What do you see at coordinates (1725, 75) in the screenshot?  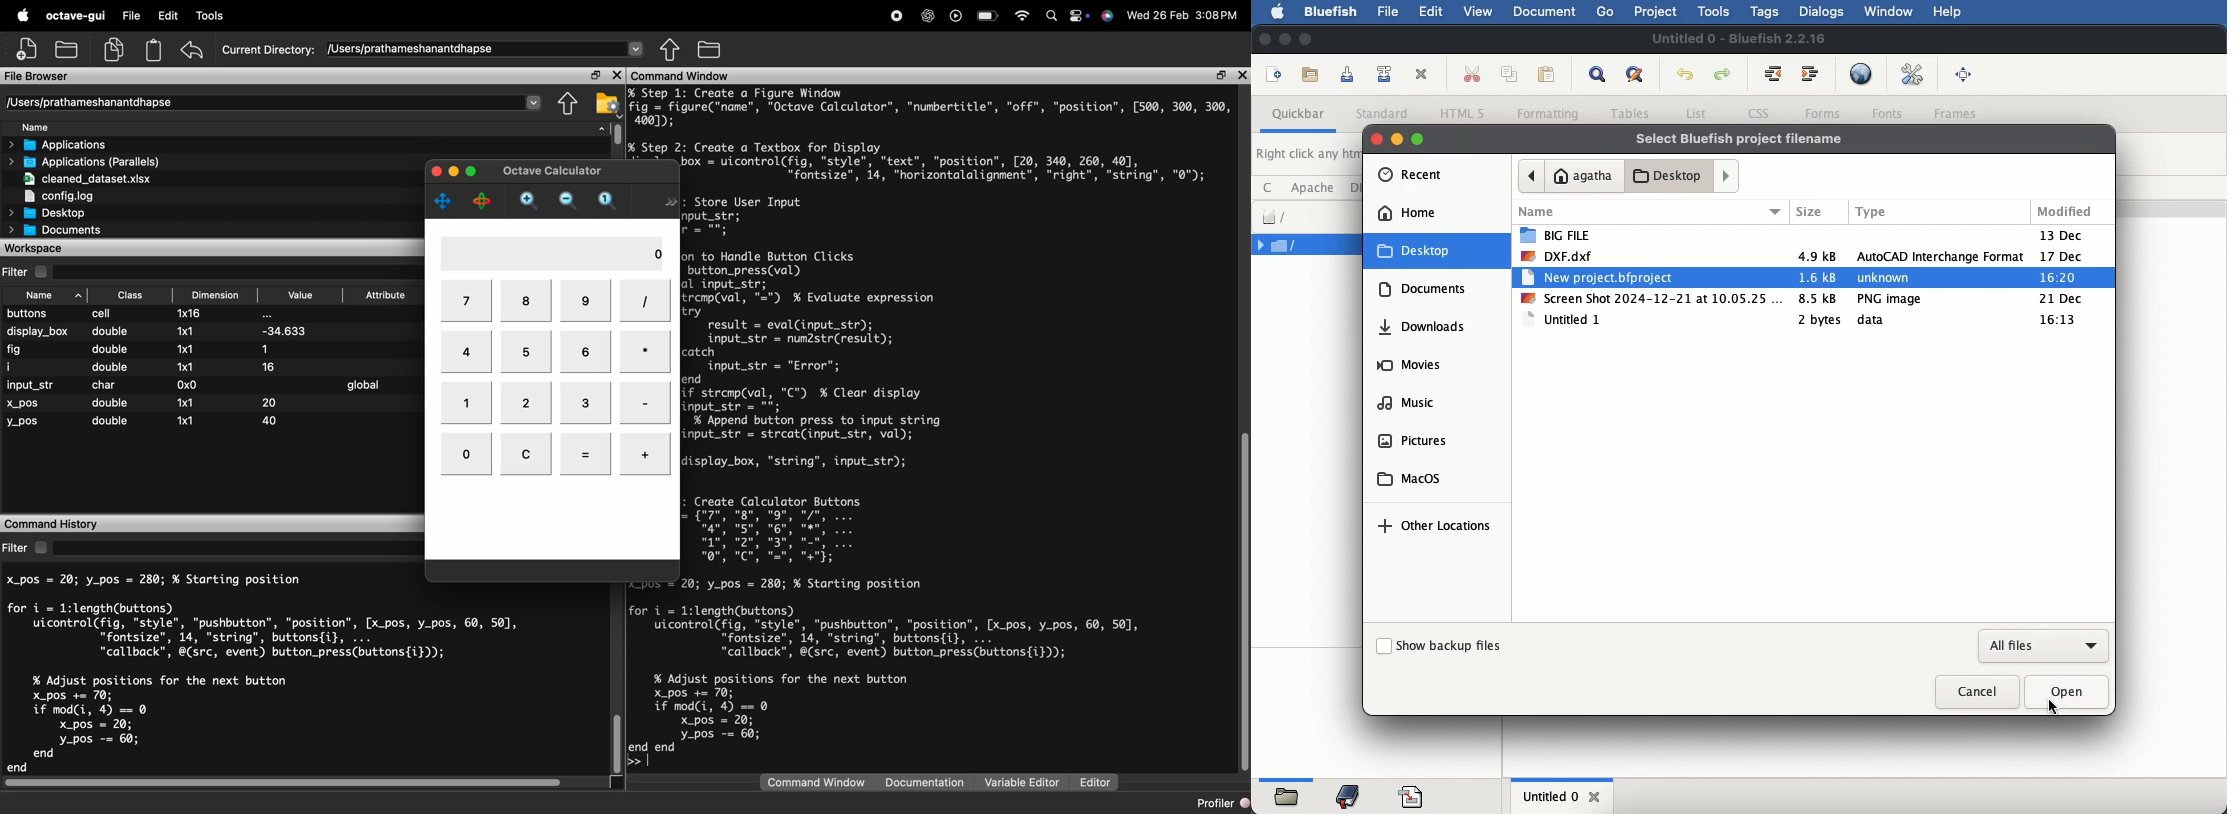 I see `redo` at bounding box center [1725, 75].